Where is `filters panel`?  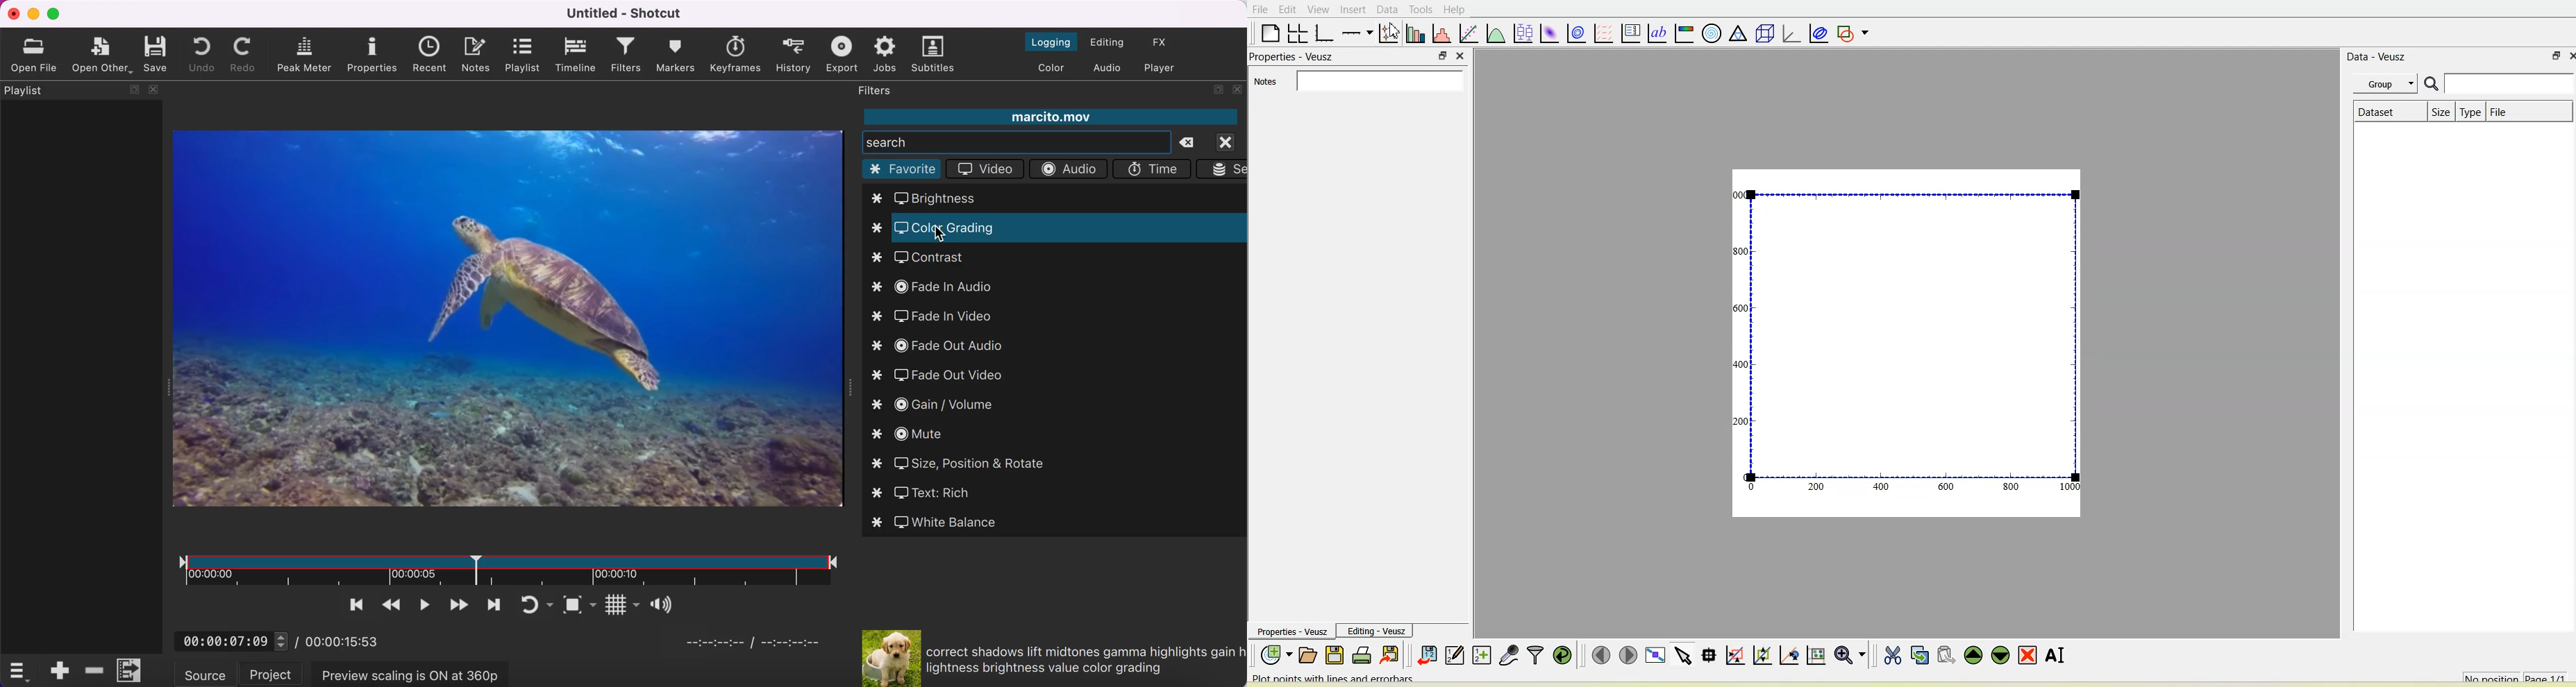 filters panel is located at coordinates (884, 92).